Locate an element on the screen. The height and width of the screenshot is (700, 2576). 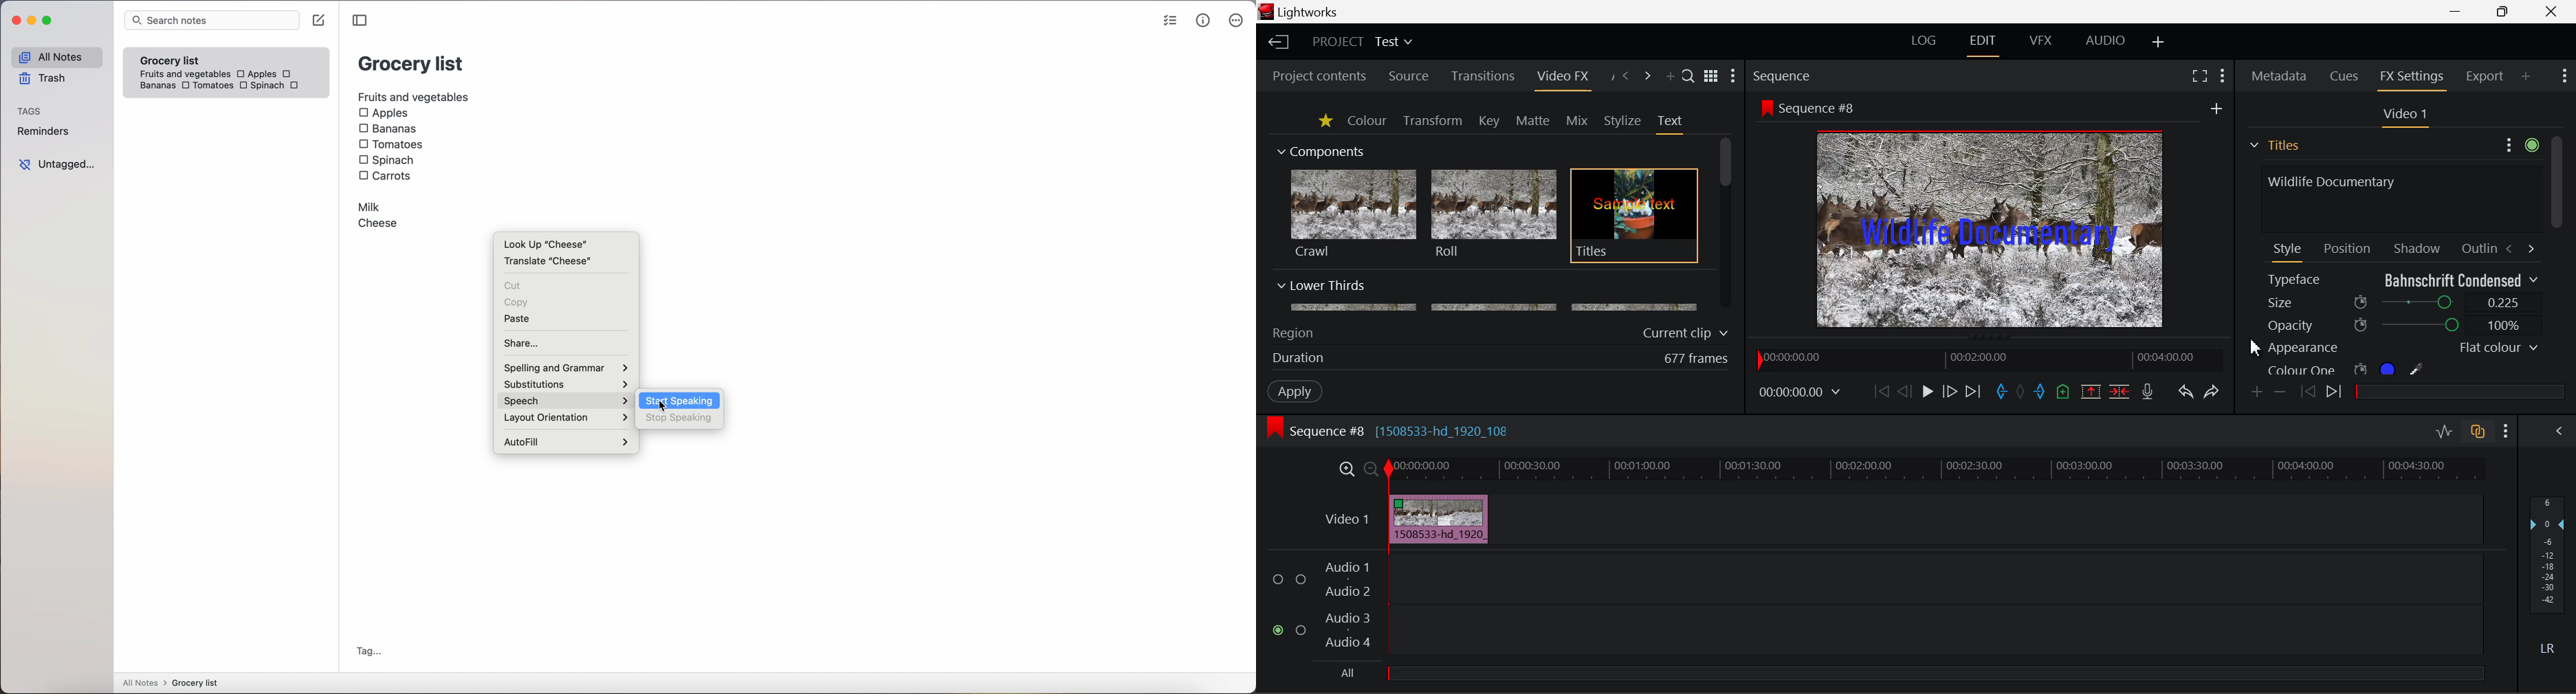
Mark Out is located at coordinates (2041, 393).